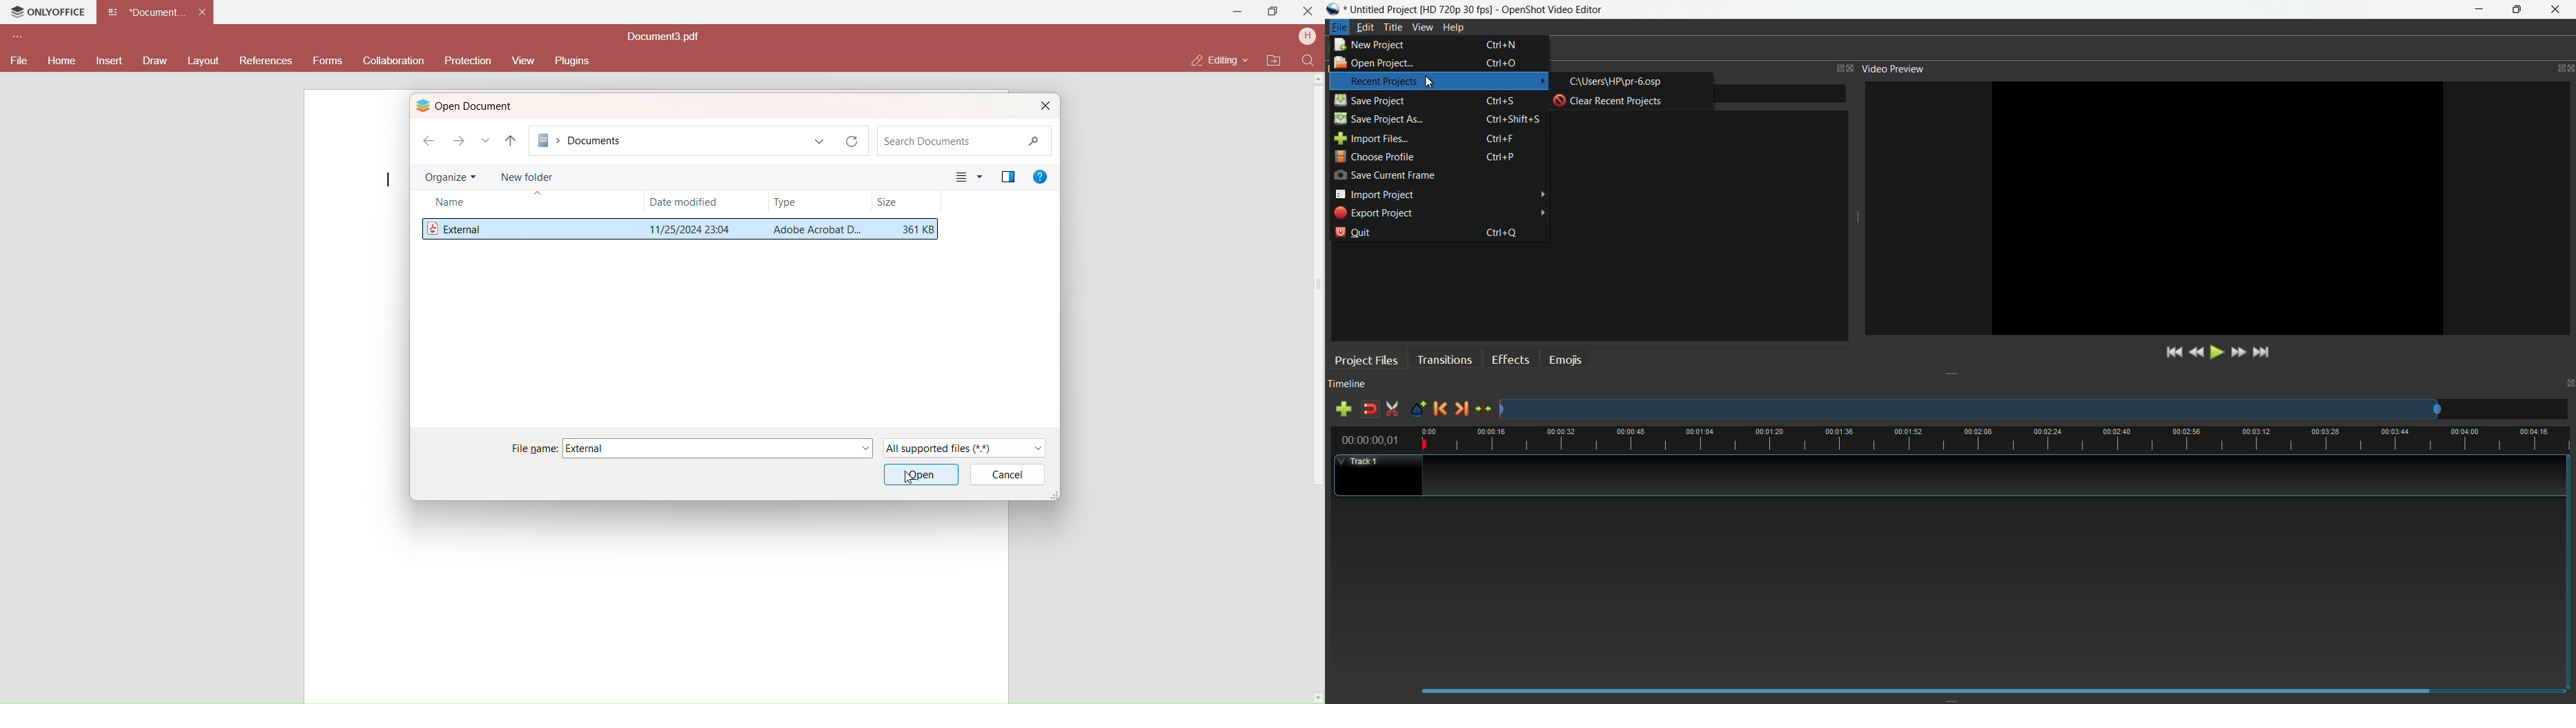  I want to click on disable snap, so click(1371, 409).